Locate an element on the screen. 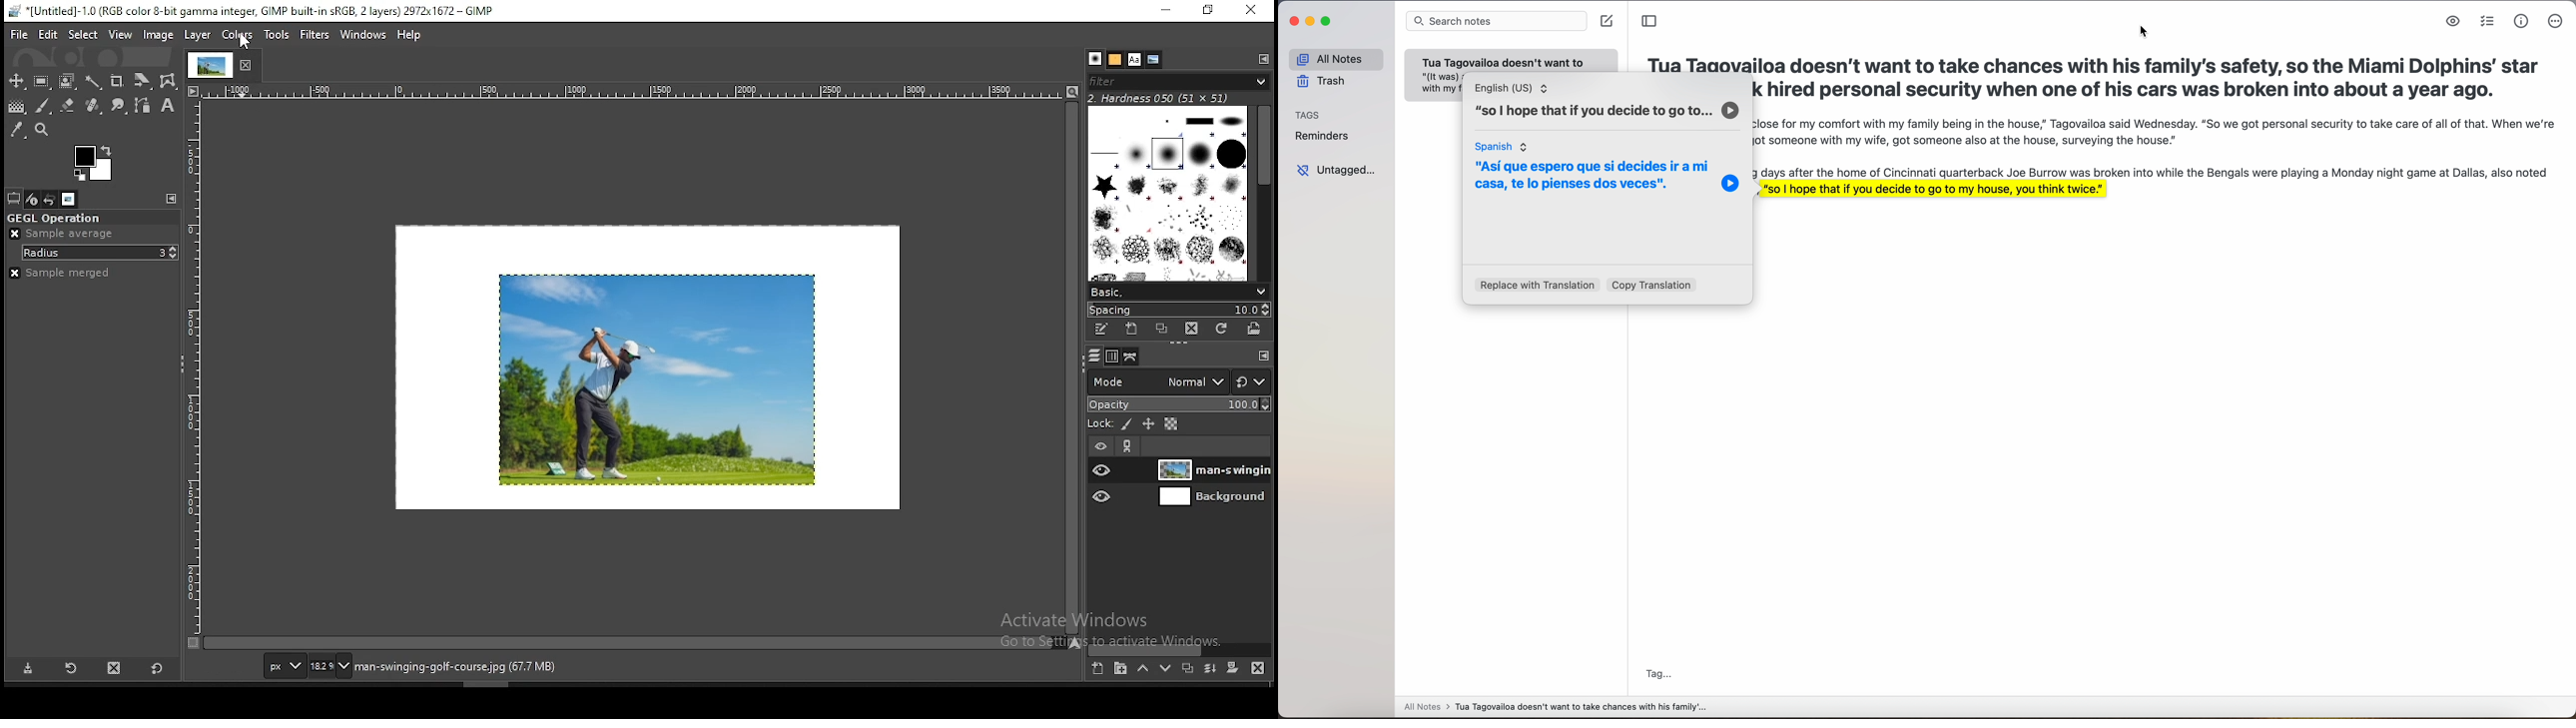  hardness 050 (51x51) is located at coordinates (1180, 99).